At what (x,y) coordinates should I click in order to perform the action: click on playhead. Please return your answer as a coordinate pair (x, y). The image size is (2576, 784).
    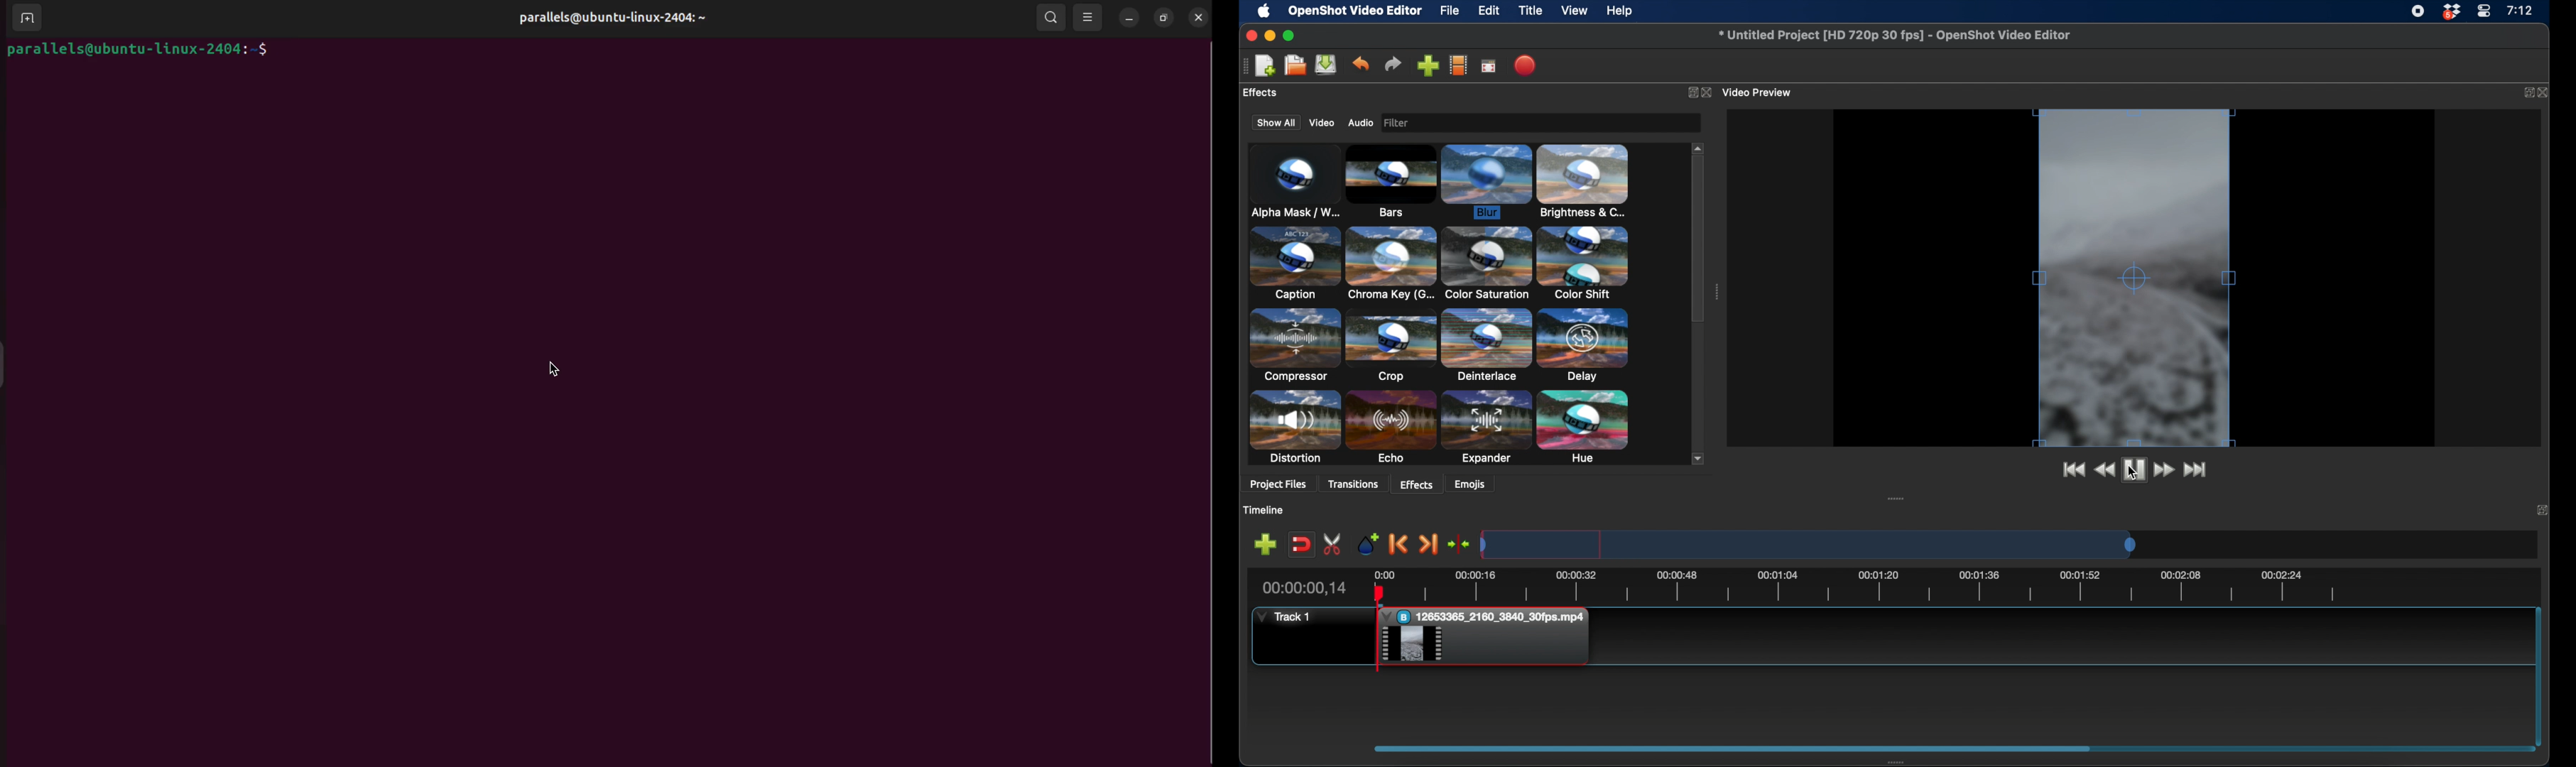
    Looking at the image, I should click on (1378, 629).